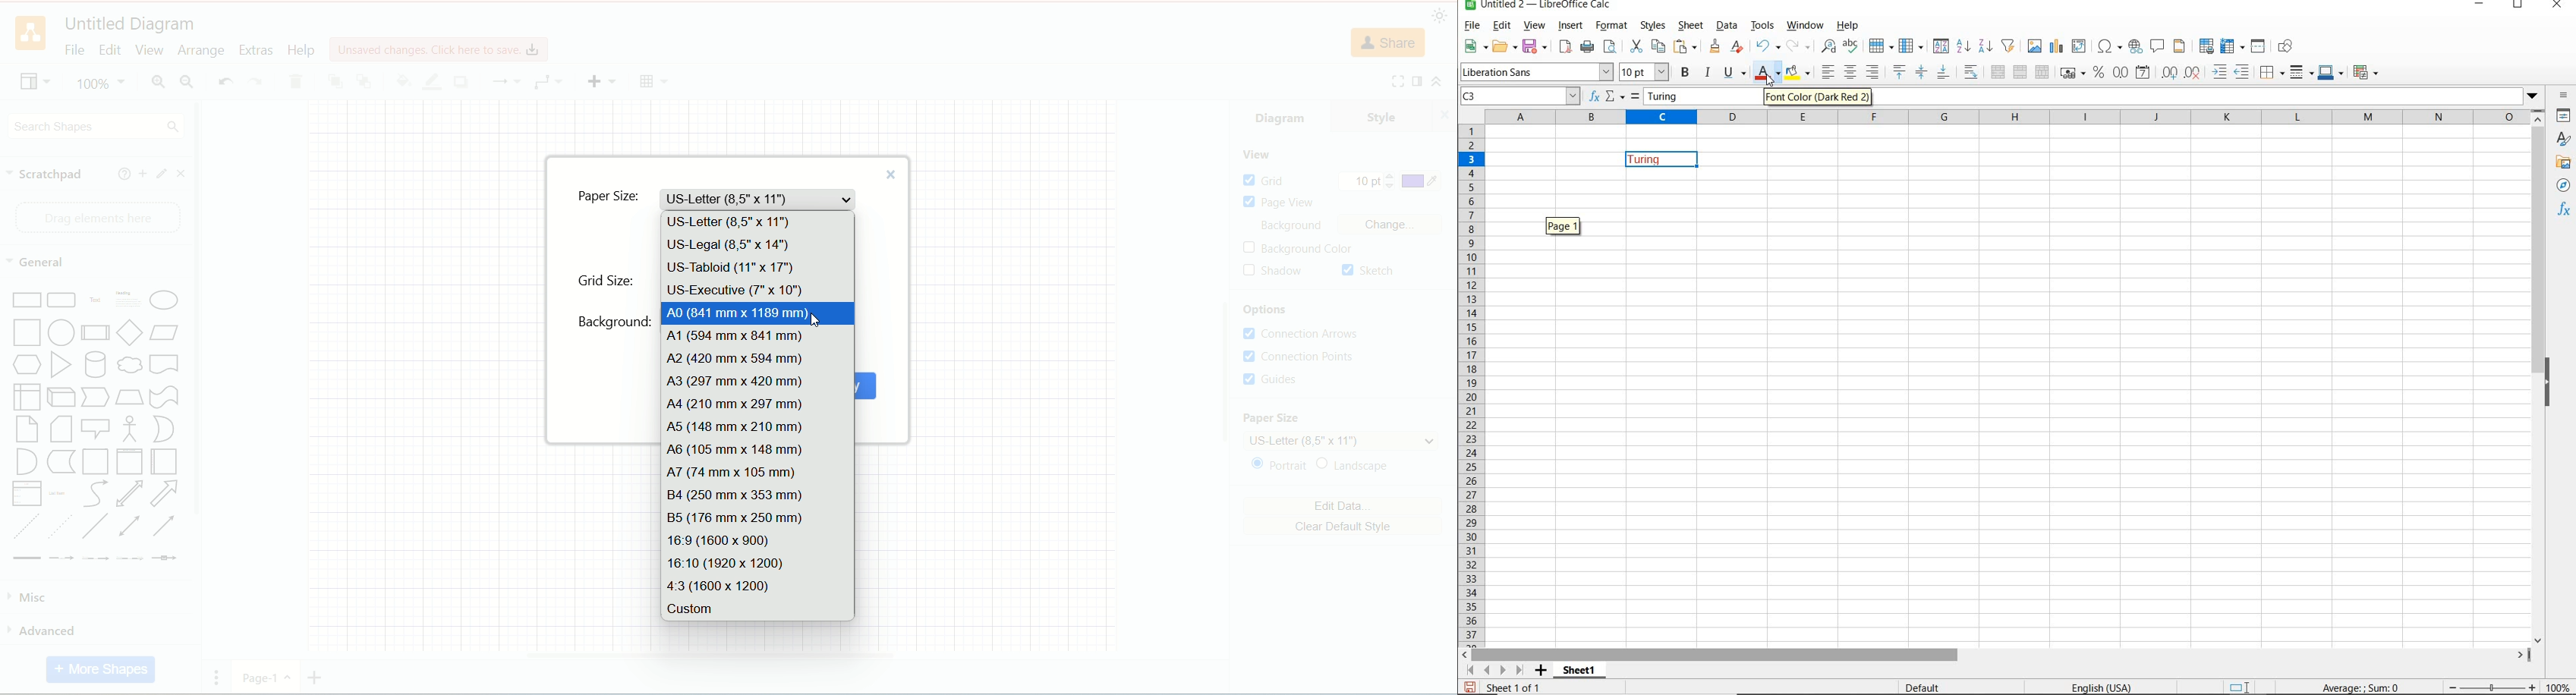 The width and height of the screenshot is (2576, 700). Describe the element at coordinates (1734, 46) in the screenshot. I see `CLEAR DIRECT FORMATTING` at that location.